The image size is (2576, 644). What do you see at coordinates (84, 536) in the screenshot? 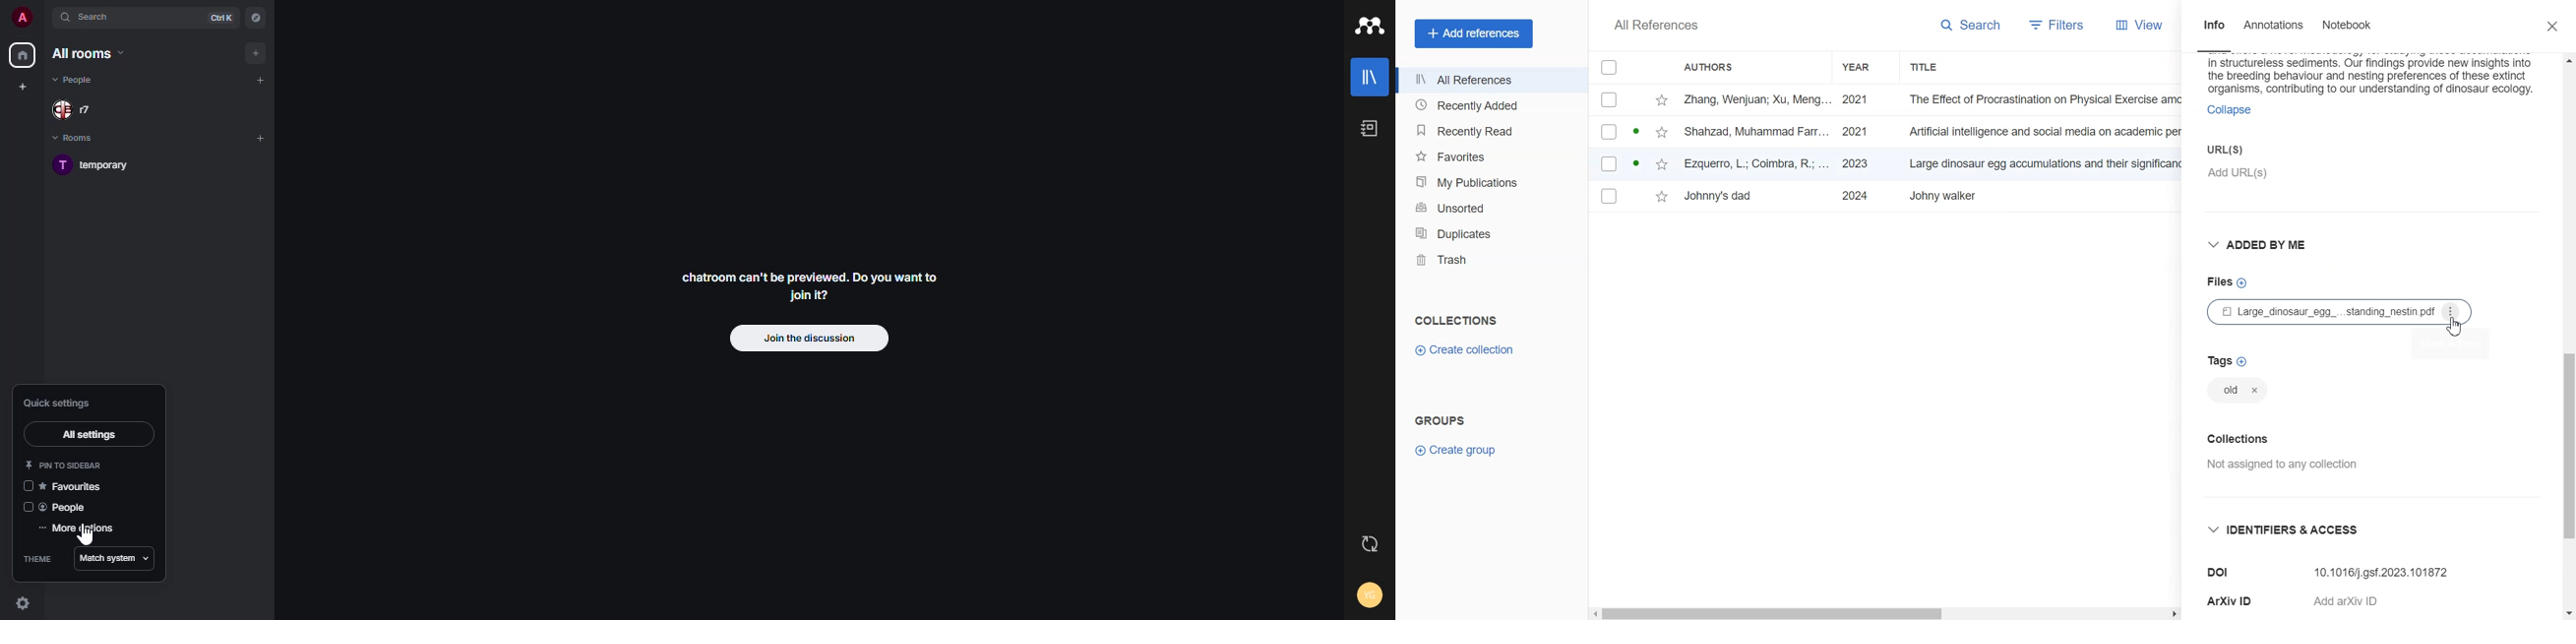
I see `cursor` at bounding box center [84, 536].